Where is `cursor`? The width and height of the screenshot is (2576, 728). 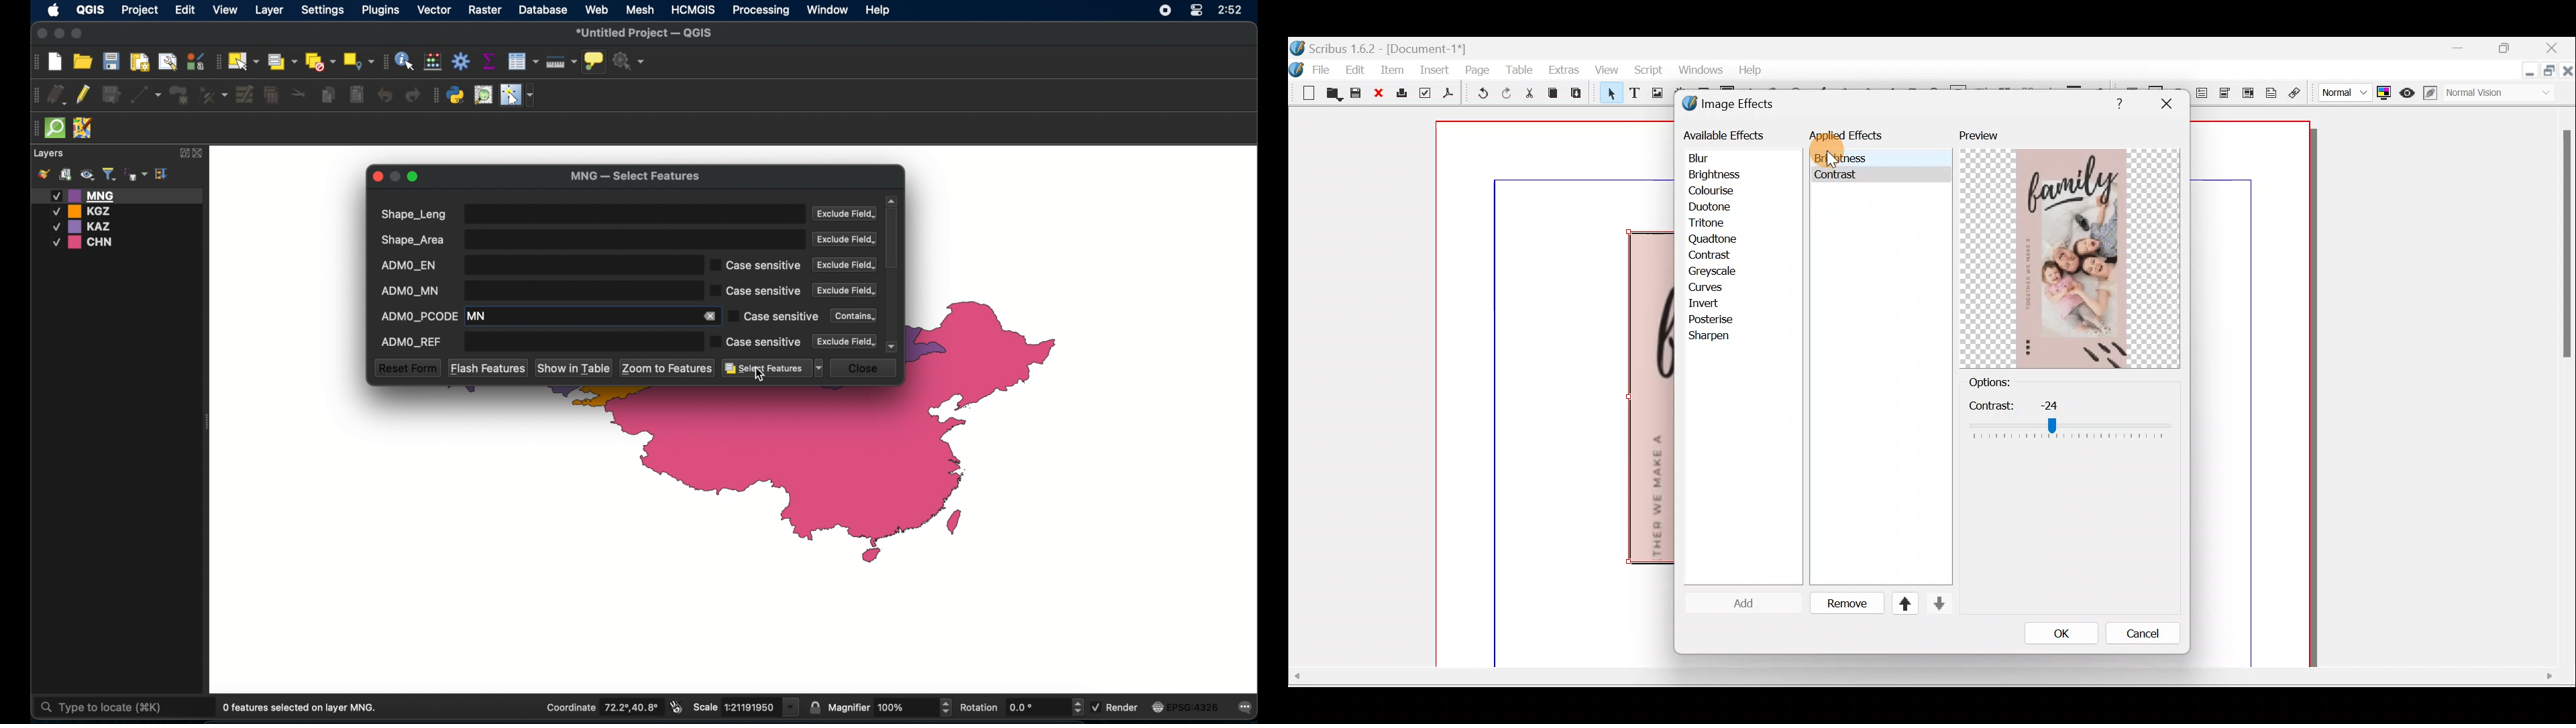 cursor is located at coordinates (759, 374).